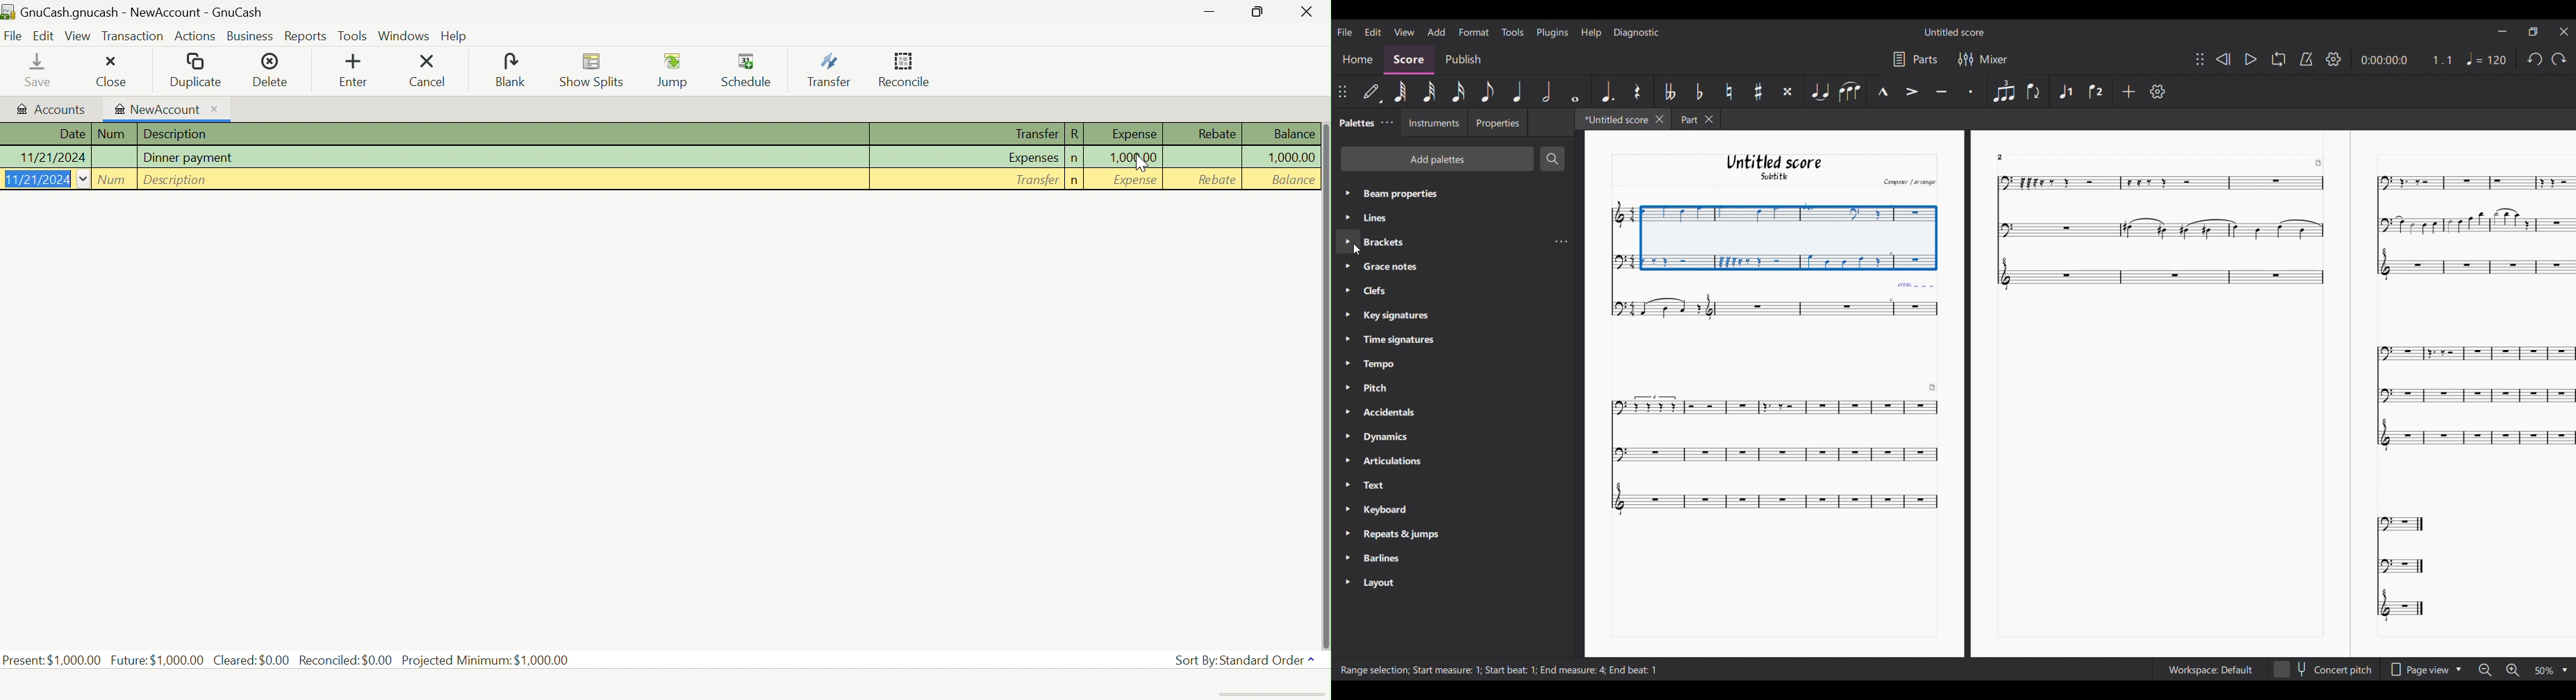  What do you see at coordinates (1898, 58) in the screenshot?
I see `` at bounding box center [1898, 58].